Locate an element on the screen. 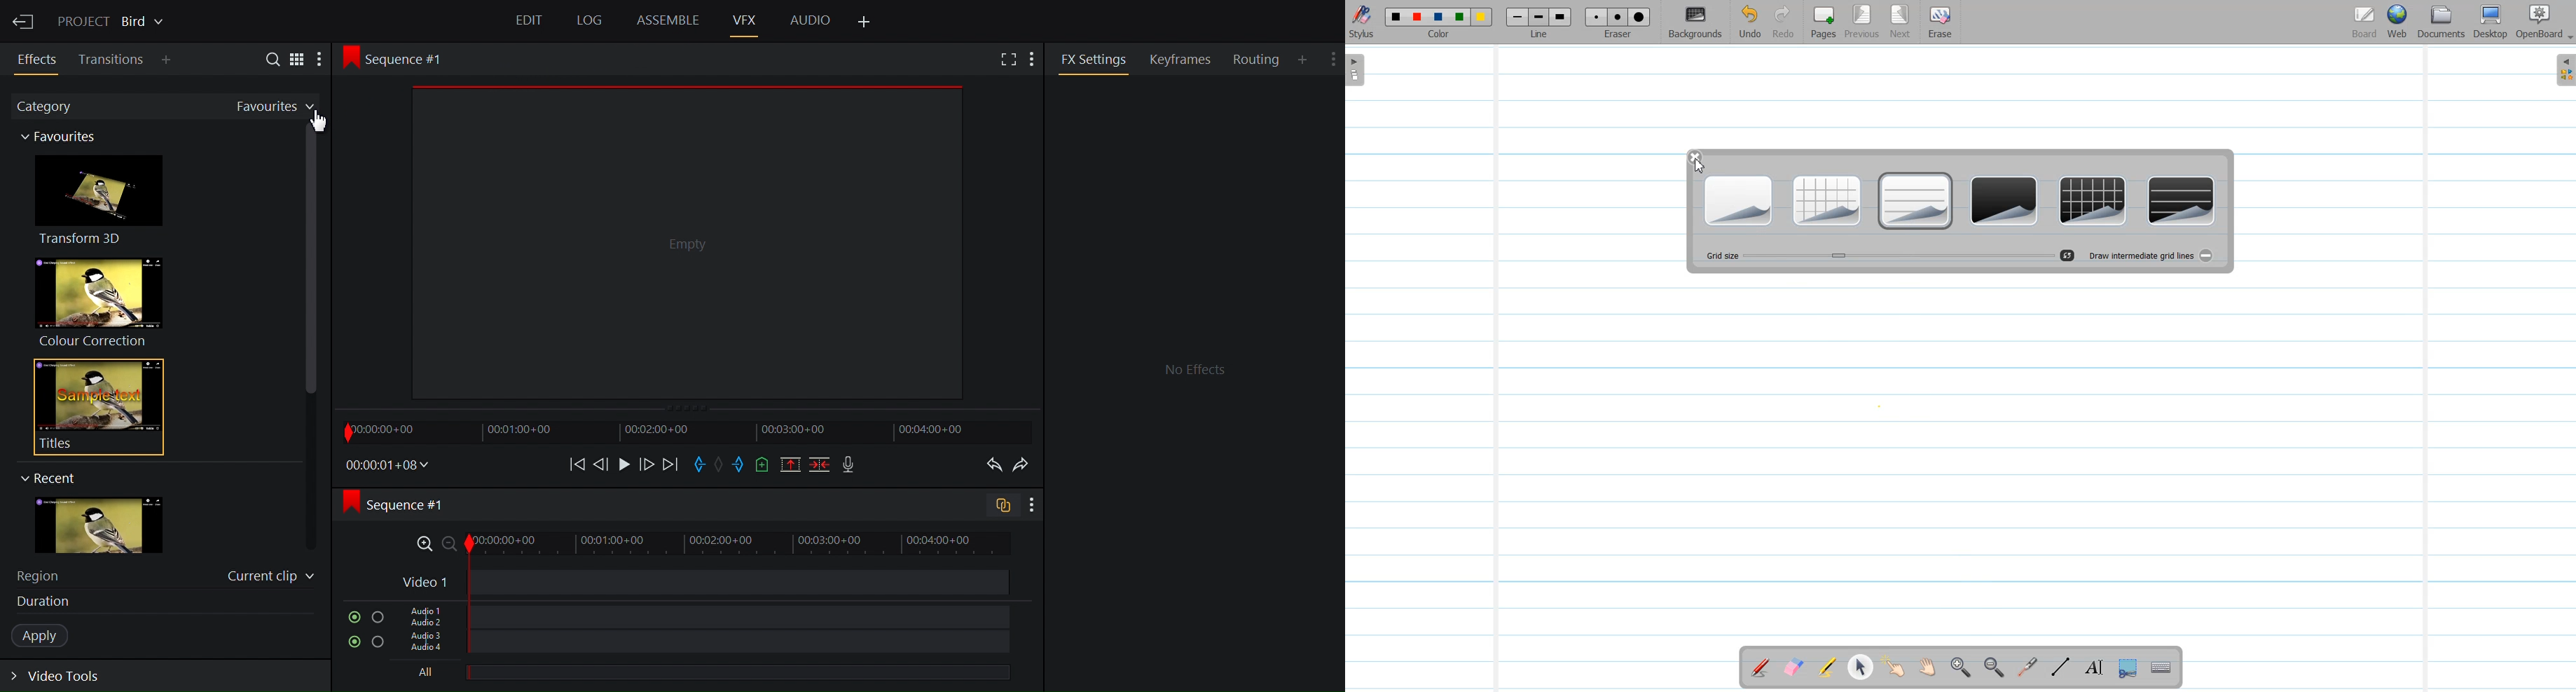 This screenshot has height=700, width=2576. Mute/Unmute is located at coordinates (354, 617).